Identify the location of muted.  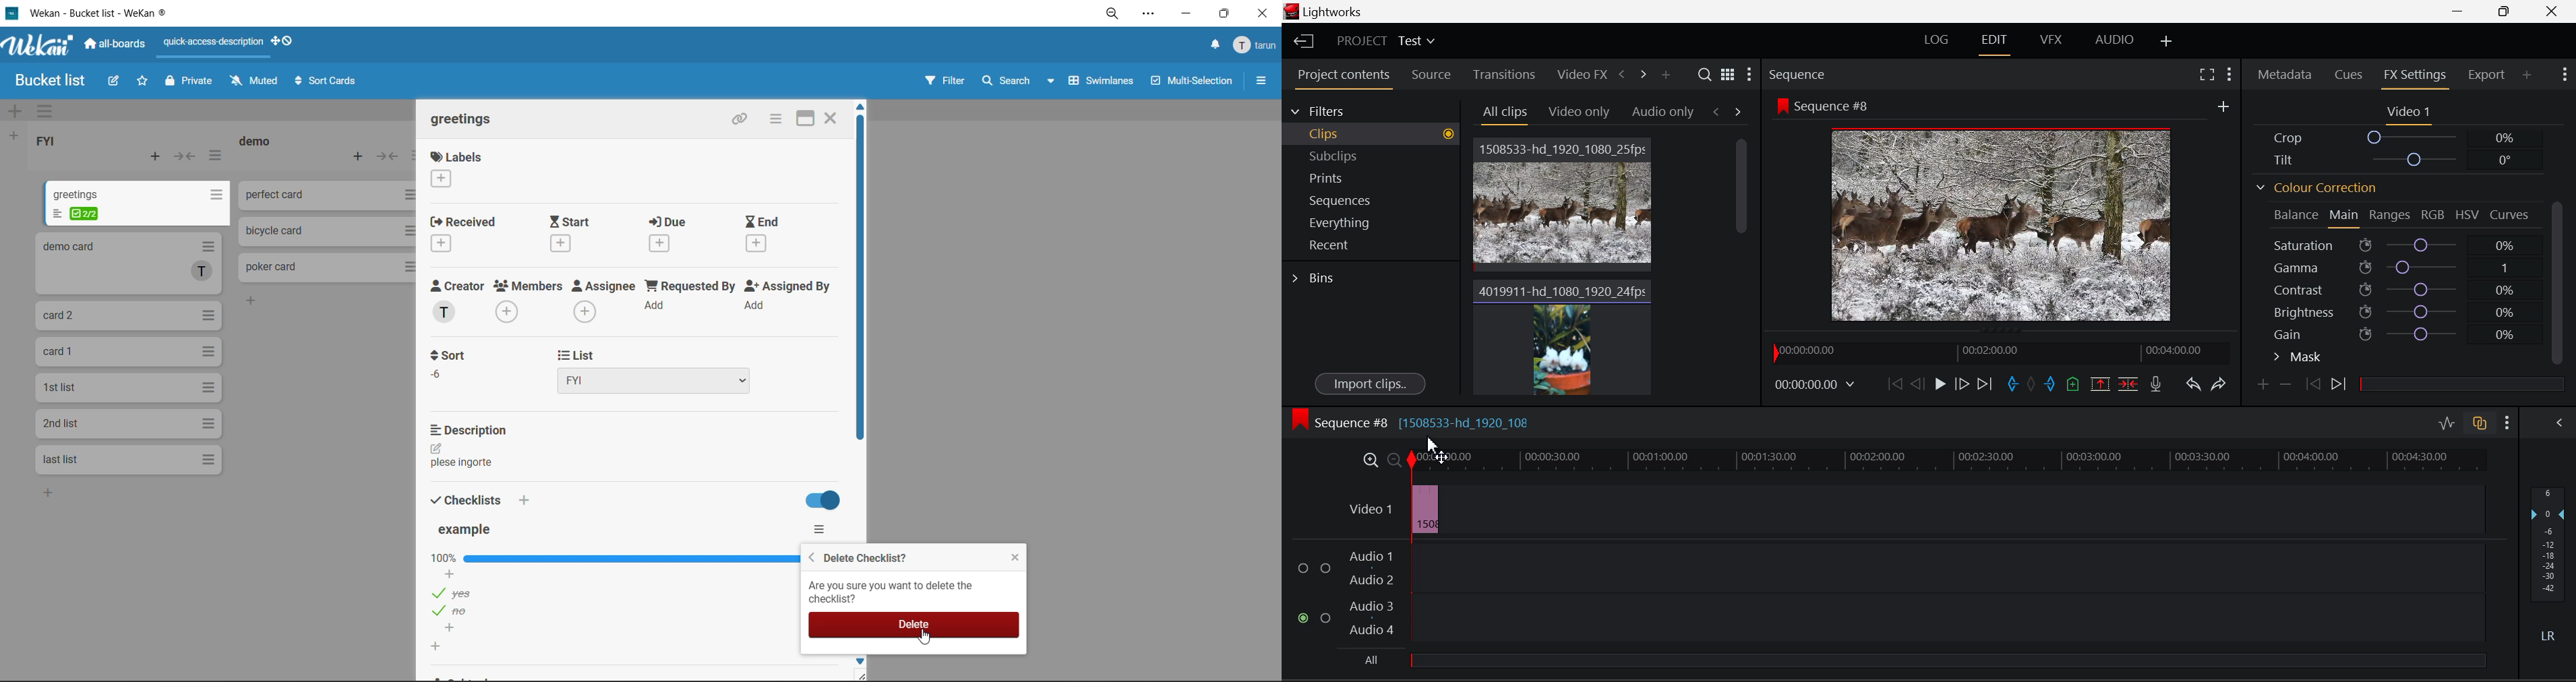
(254, 80).